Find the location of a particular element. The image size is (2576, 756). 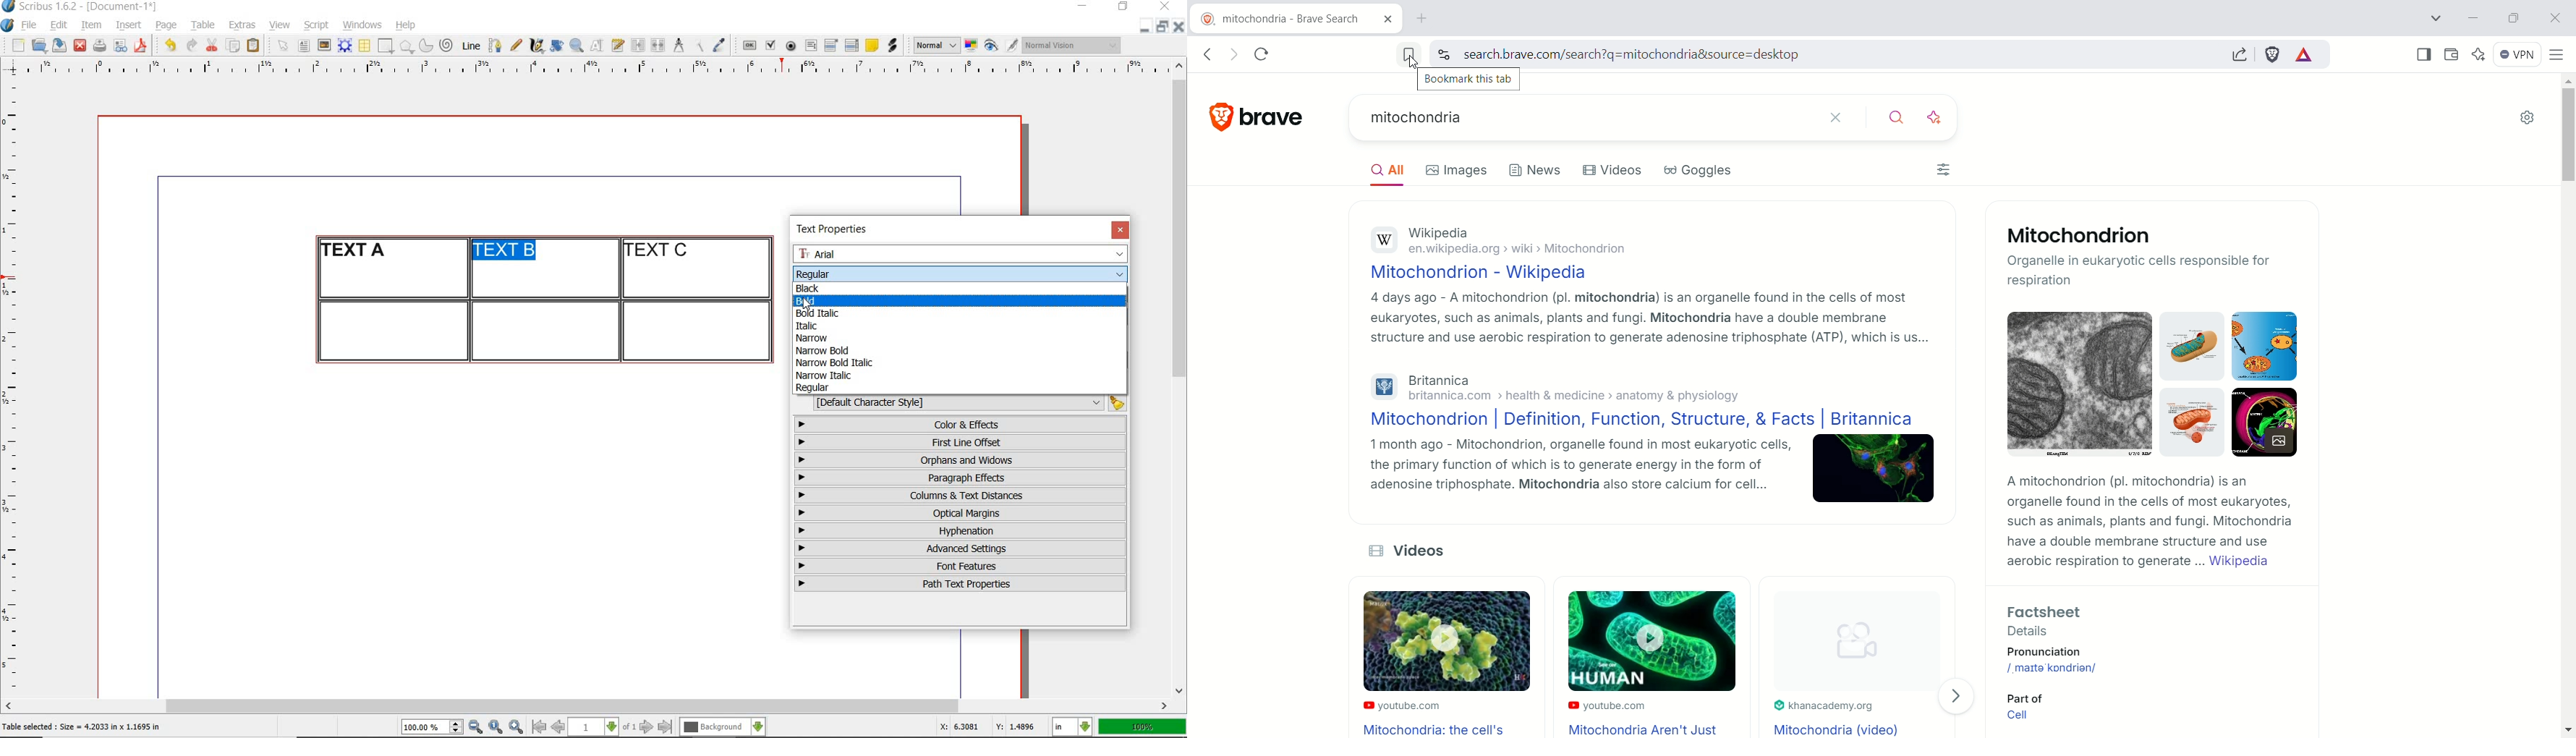

Video Thumbnails is located at coordinates (1636, 644).